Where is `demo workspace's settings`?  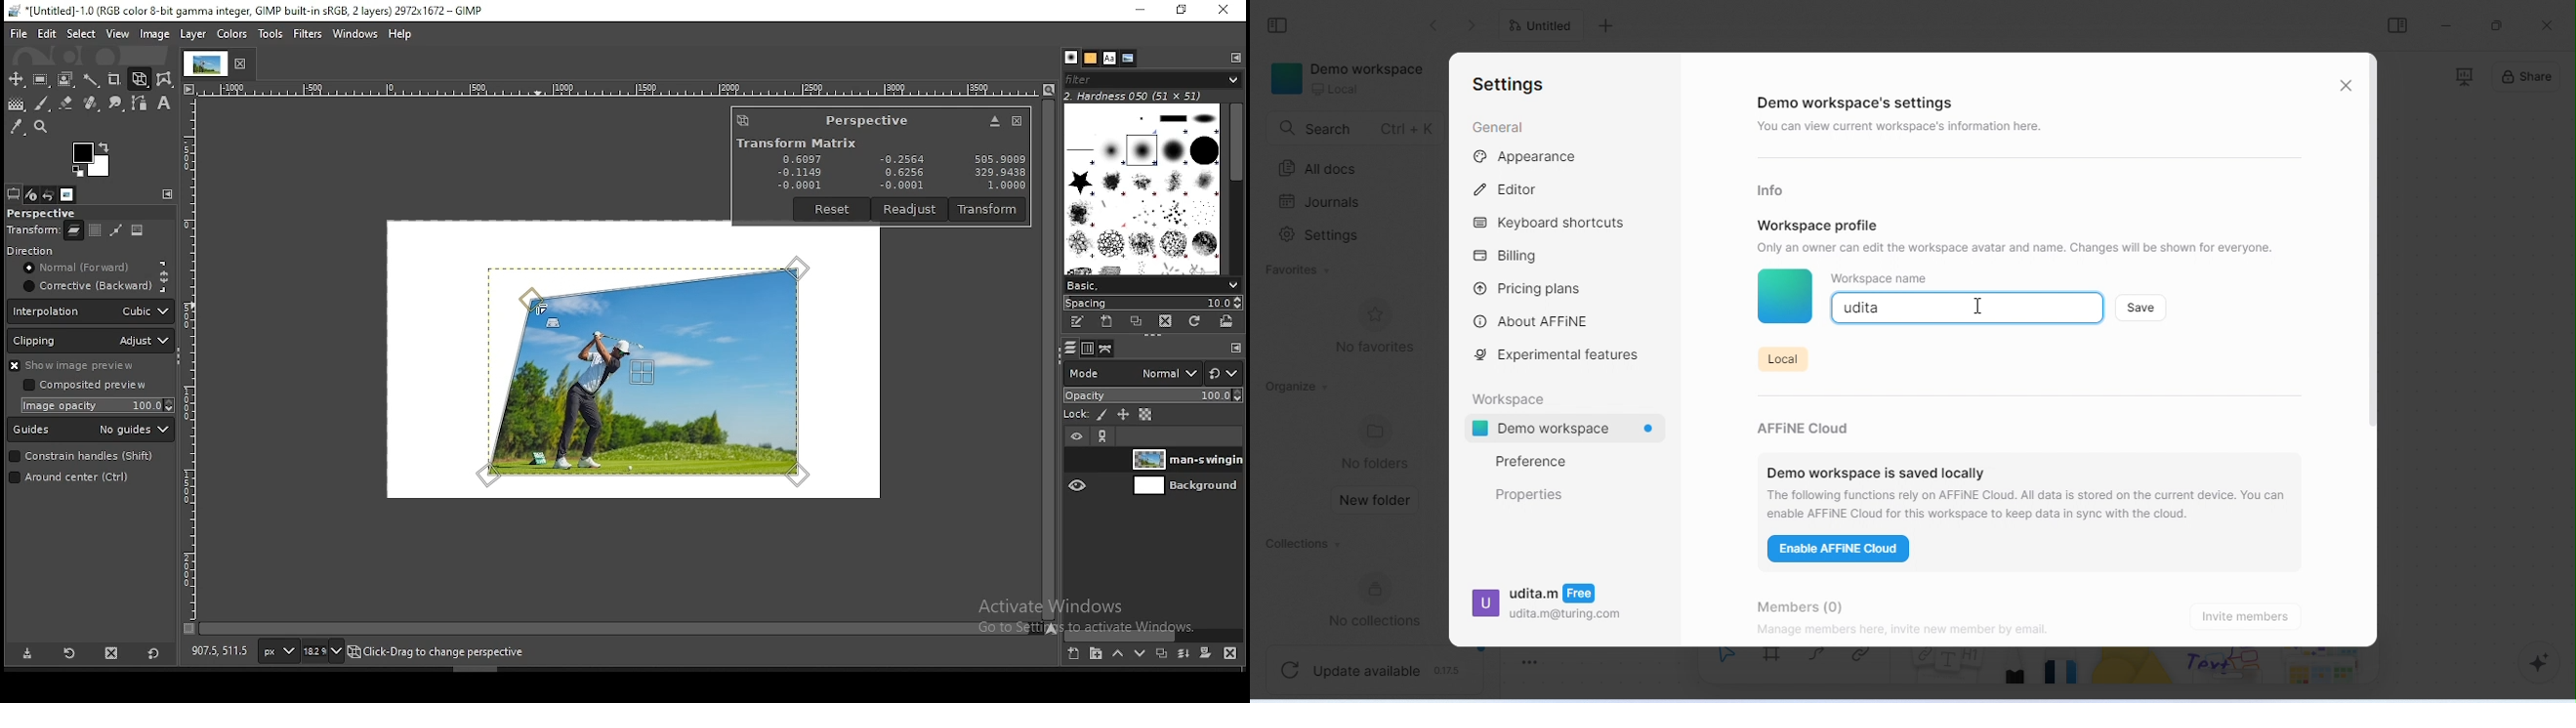 demo workspace's settings is located at coordinates (1860, 104).